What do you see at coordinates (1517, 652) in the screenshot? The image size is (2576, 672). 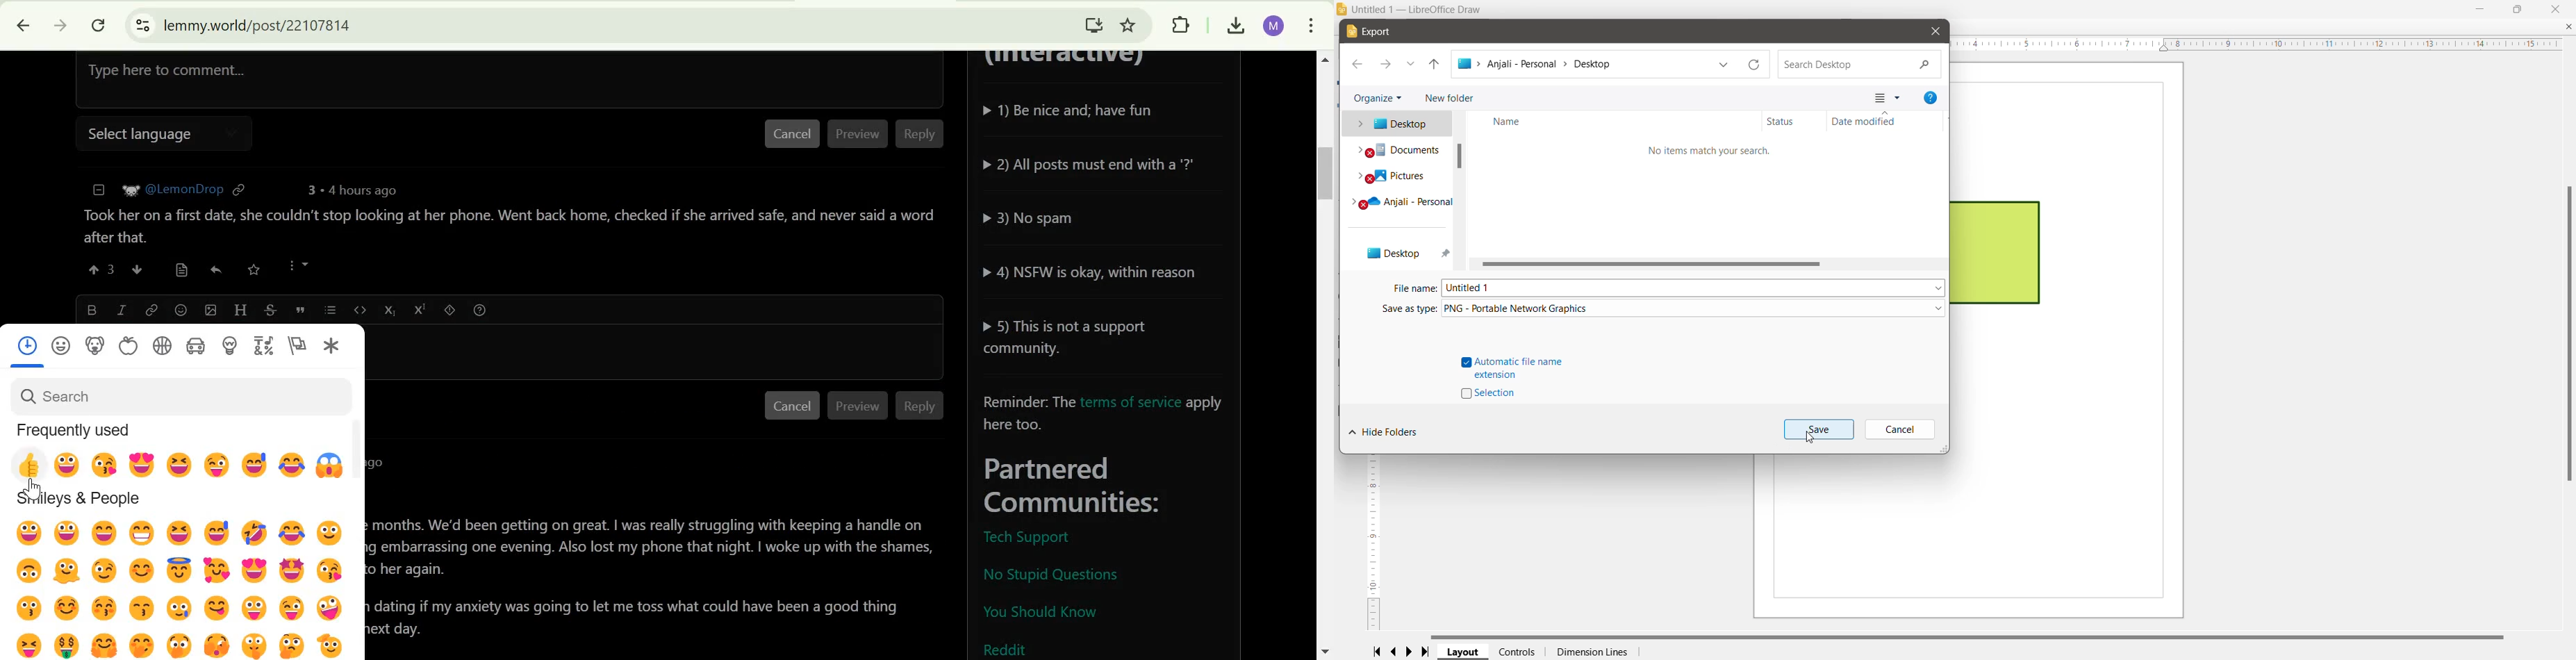 I see `Controls` at bounding box center [1517, 652].